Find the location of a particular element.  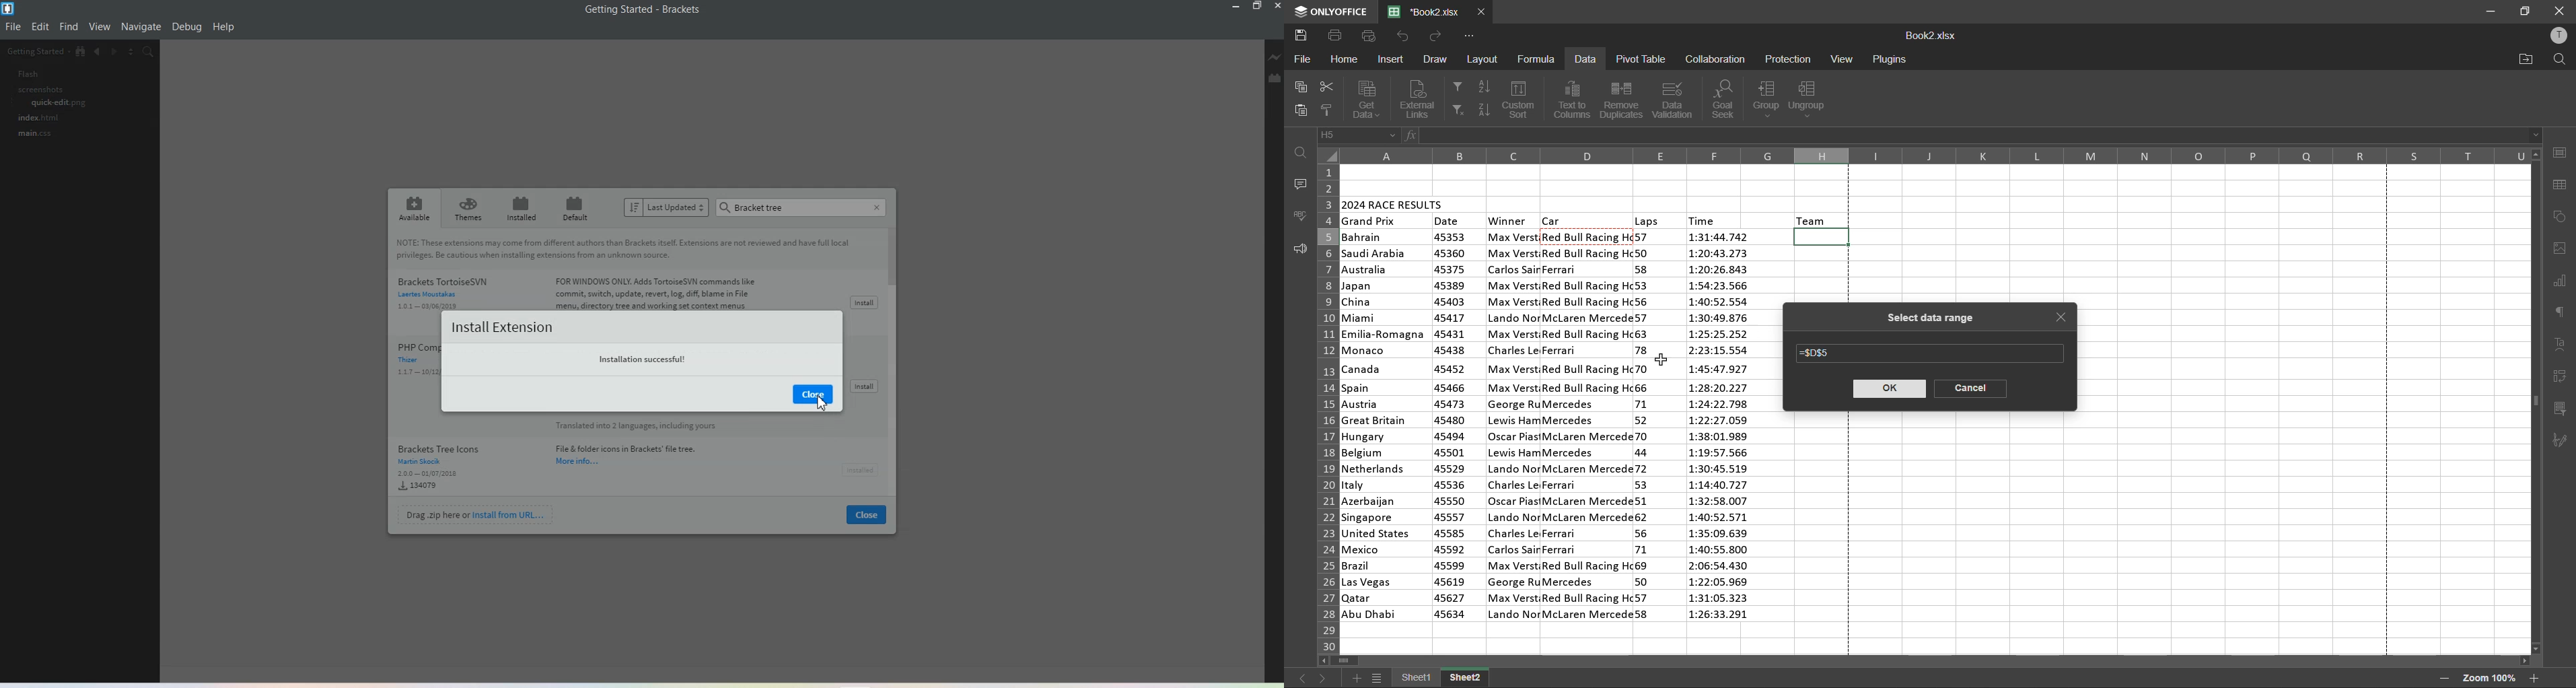

next is located at coordinates (1324, 676).